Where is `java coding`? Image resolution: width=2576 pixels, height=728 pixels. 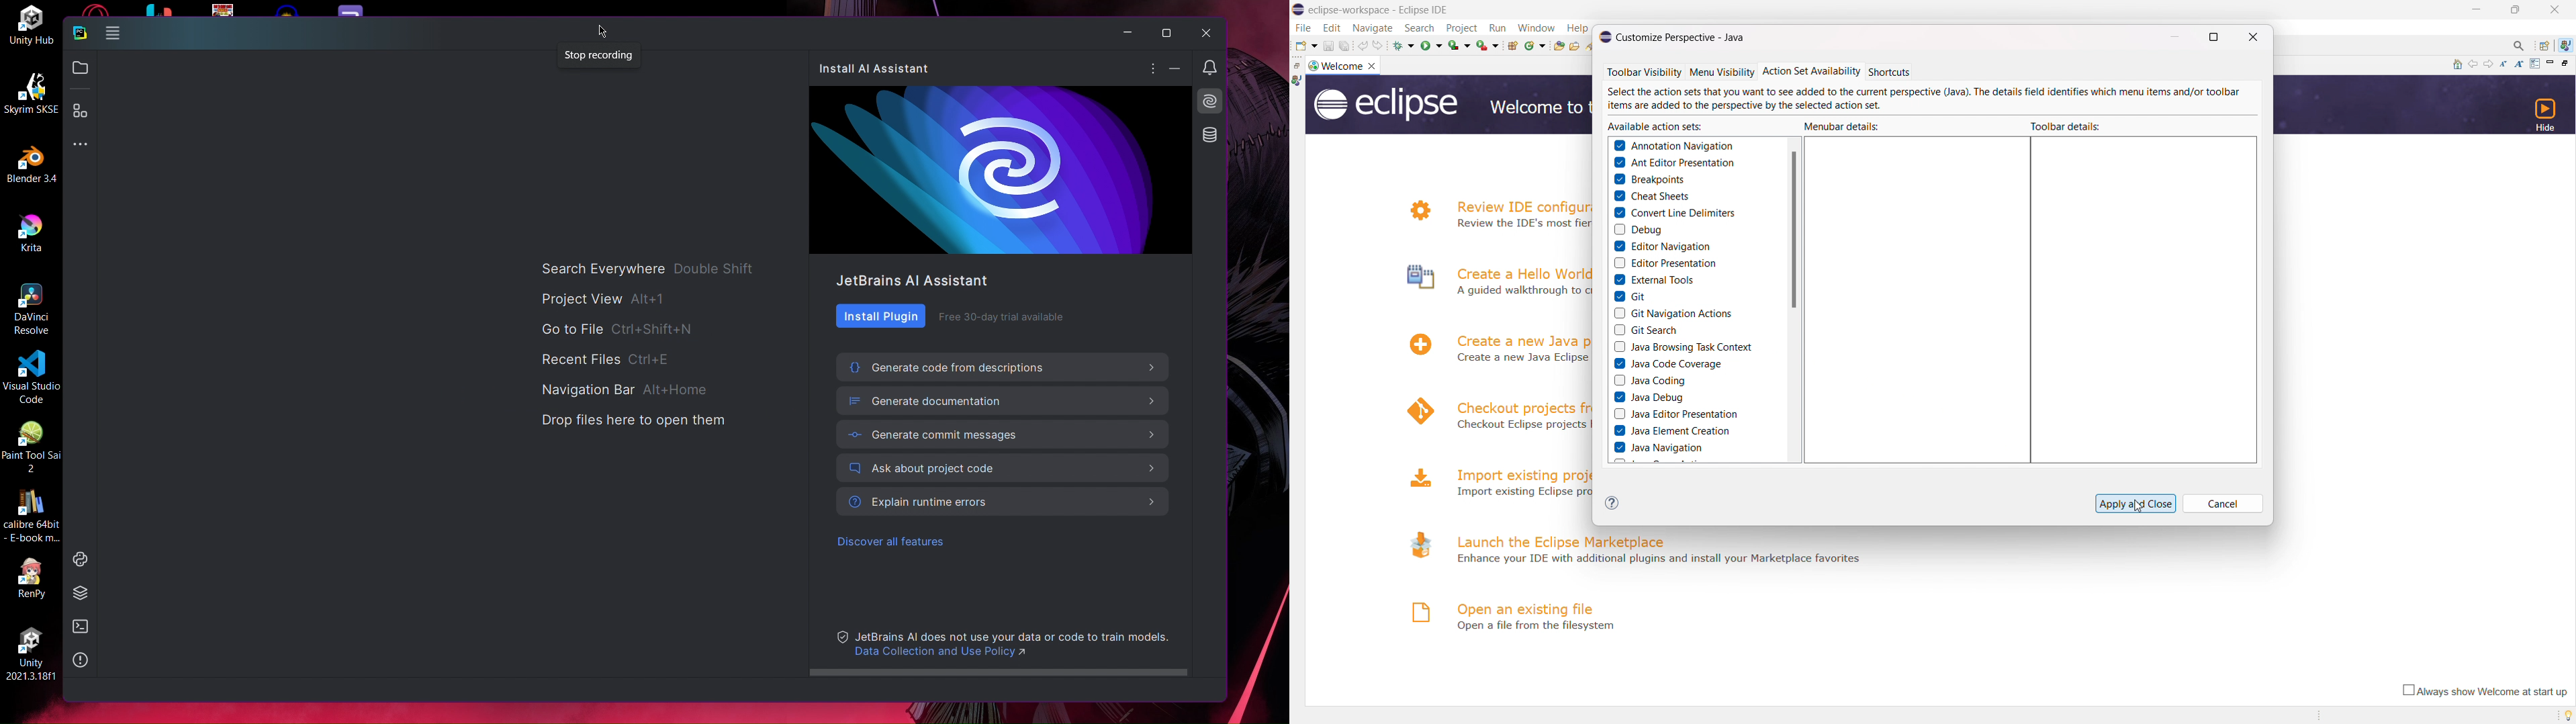
java coding is located at coordinates (1648, 380).